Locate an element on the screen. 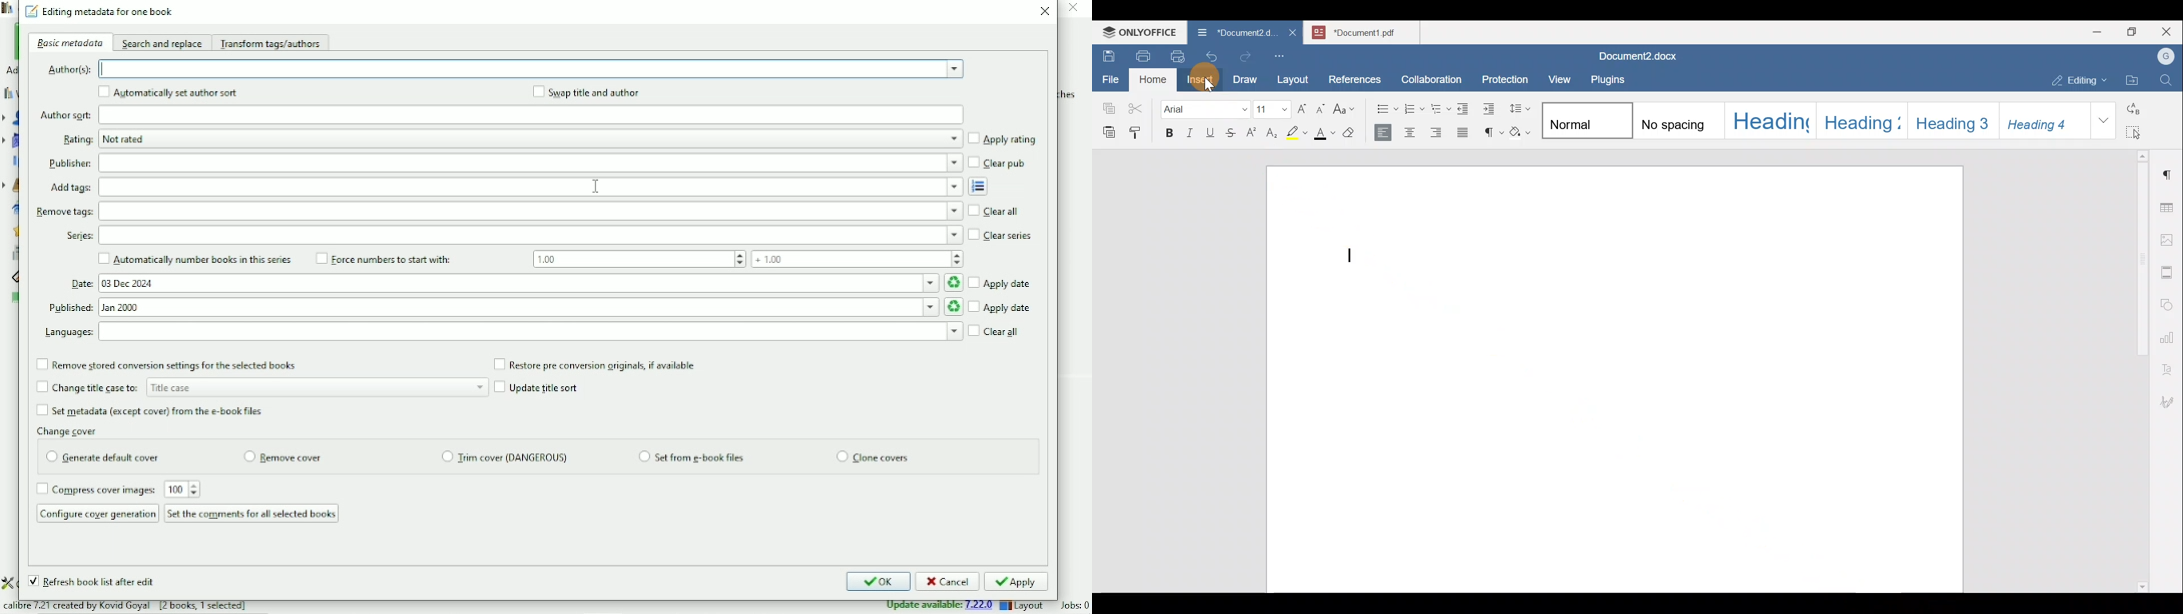 The width and height of the screenshot is (2184, 616). Publisher options is located at coordinates (529, 163).